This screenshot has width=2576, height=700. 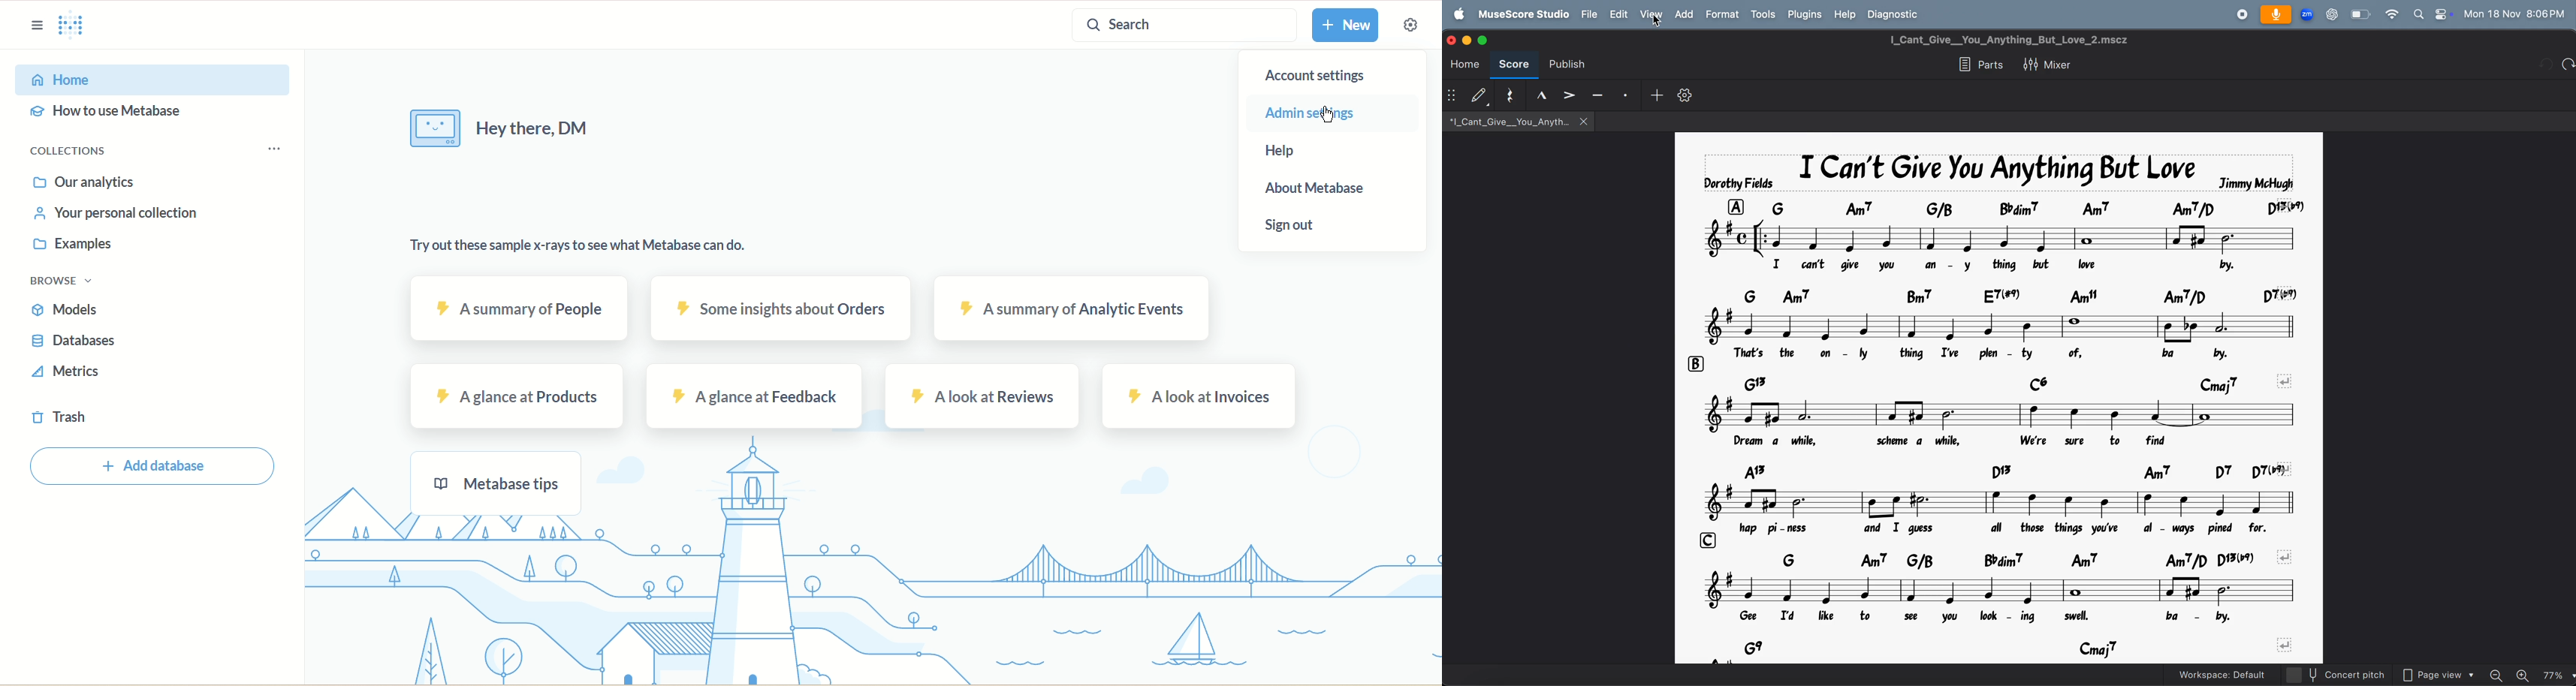 I want to click on chord symbols, so click(x=2007, y=473).